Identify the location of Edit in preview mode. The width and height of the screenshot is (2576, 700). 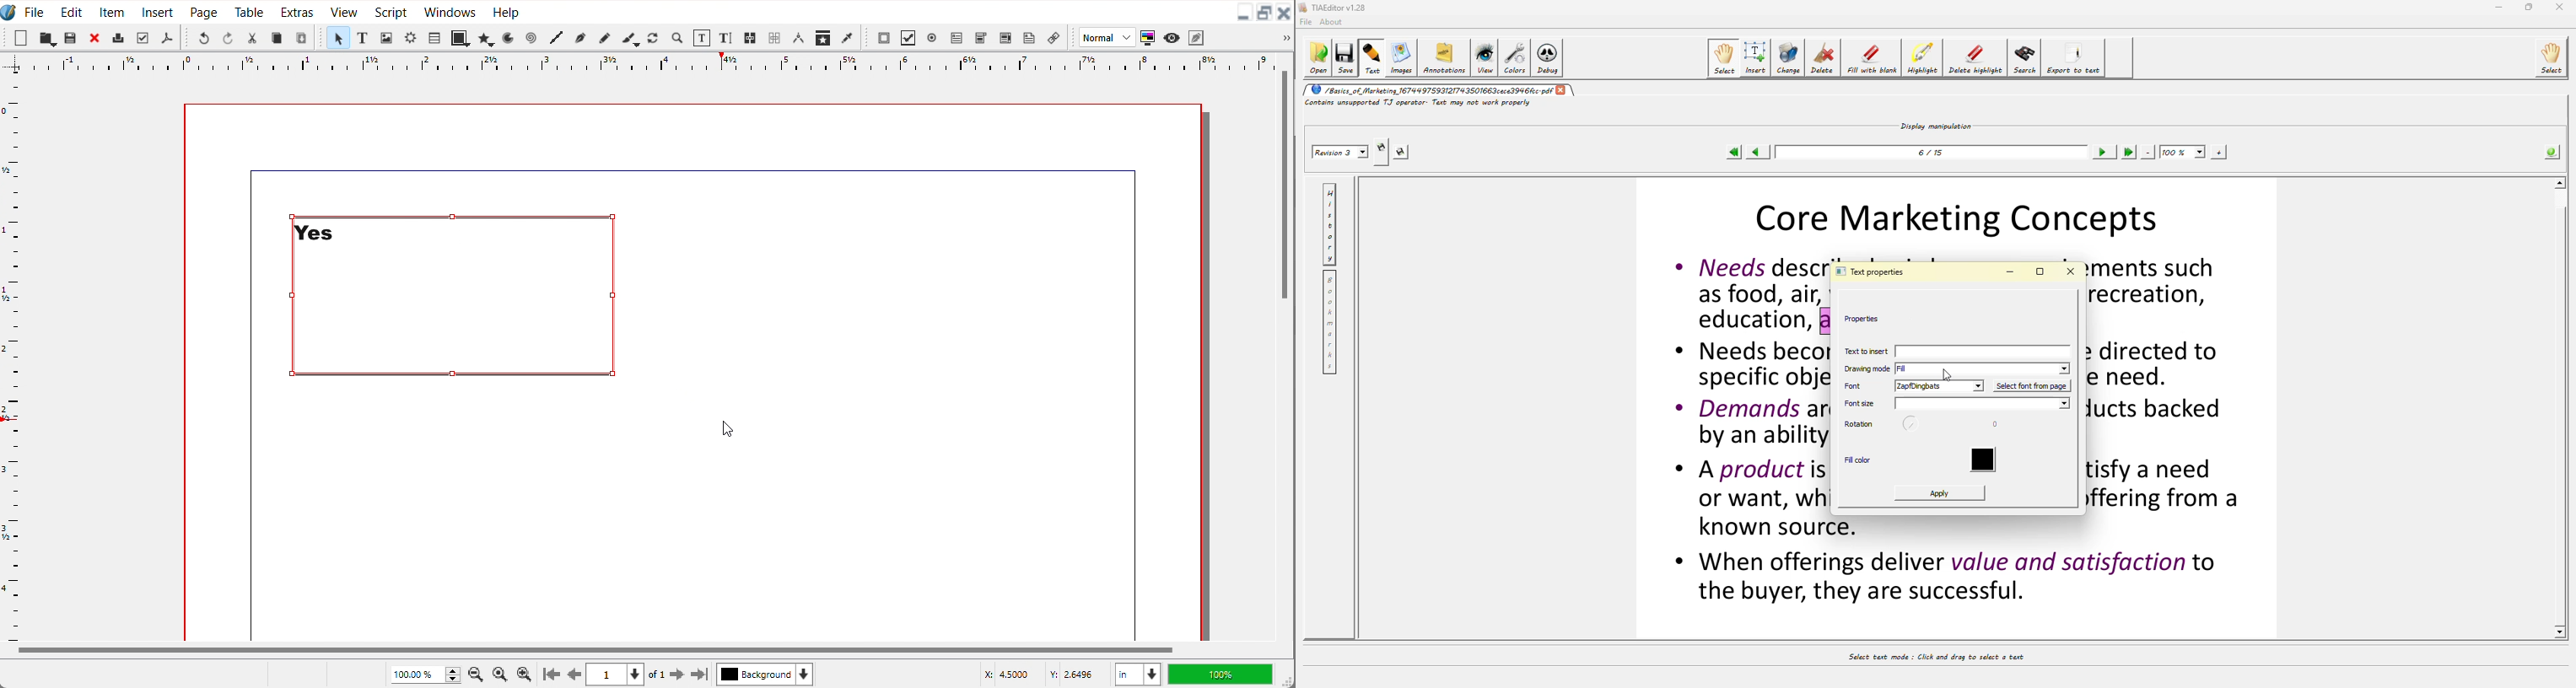
(1197, 37).